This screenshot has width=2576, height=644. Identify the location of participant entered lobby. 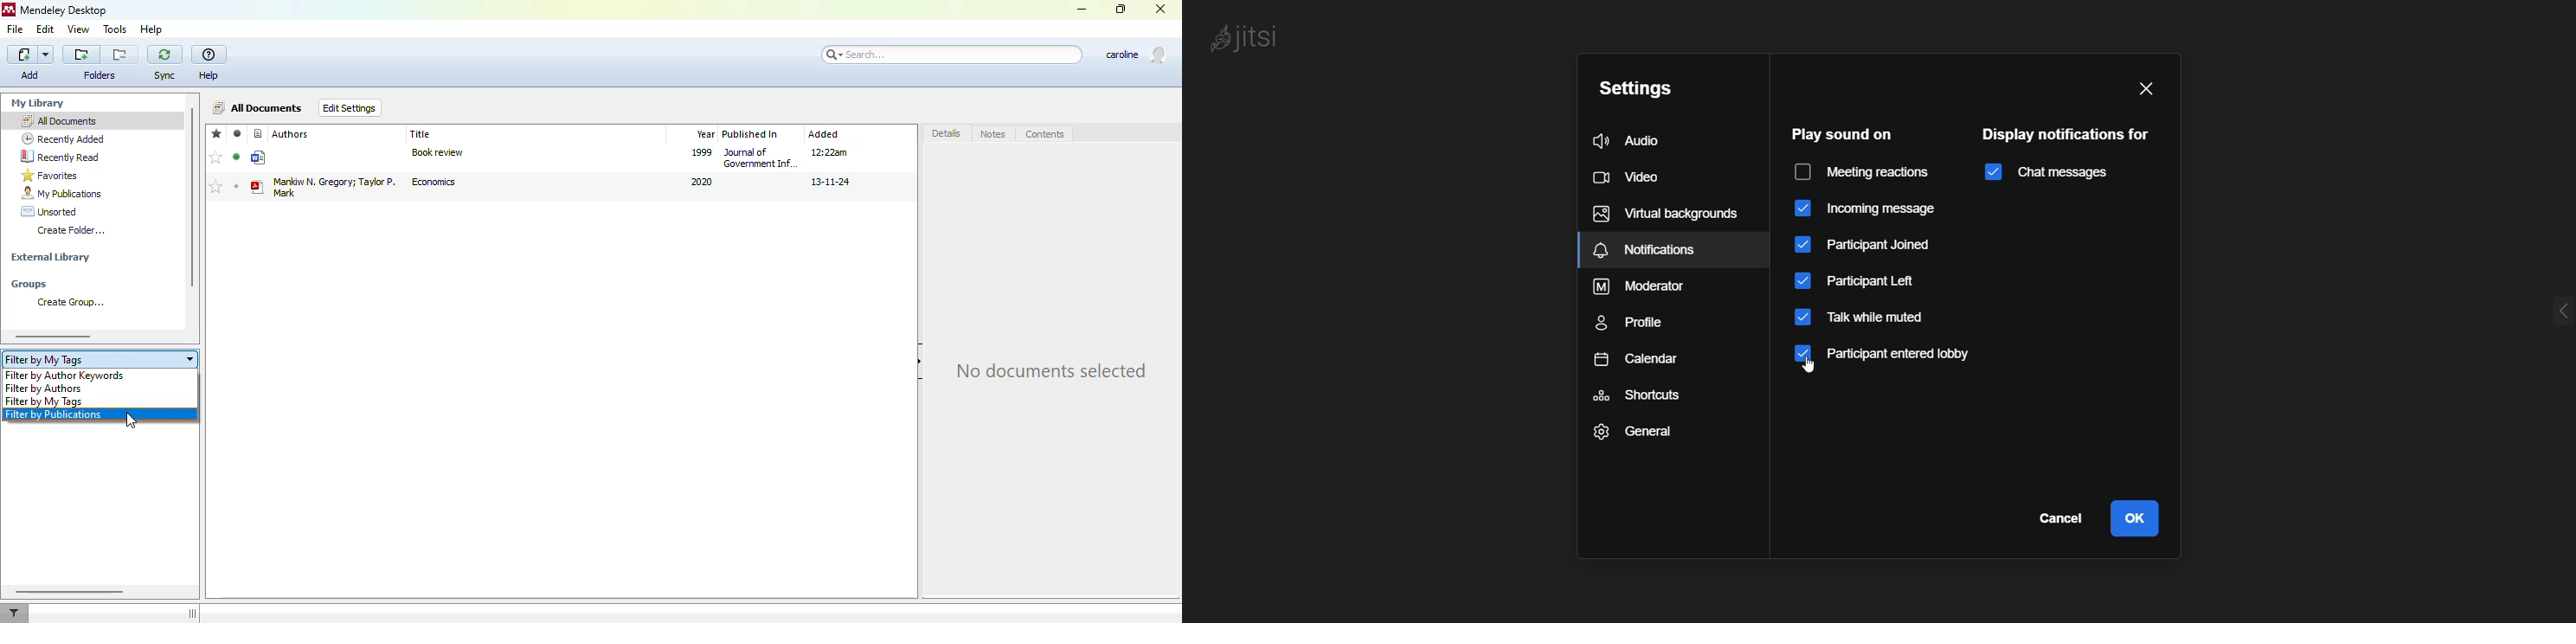
(1896, 357).